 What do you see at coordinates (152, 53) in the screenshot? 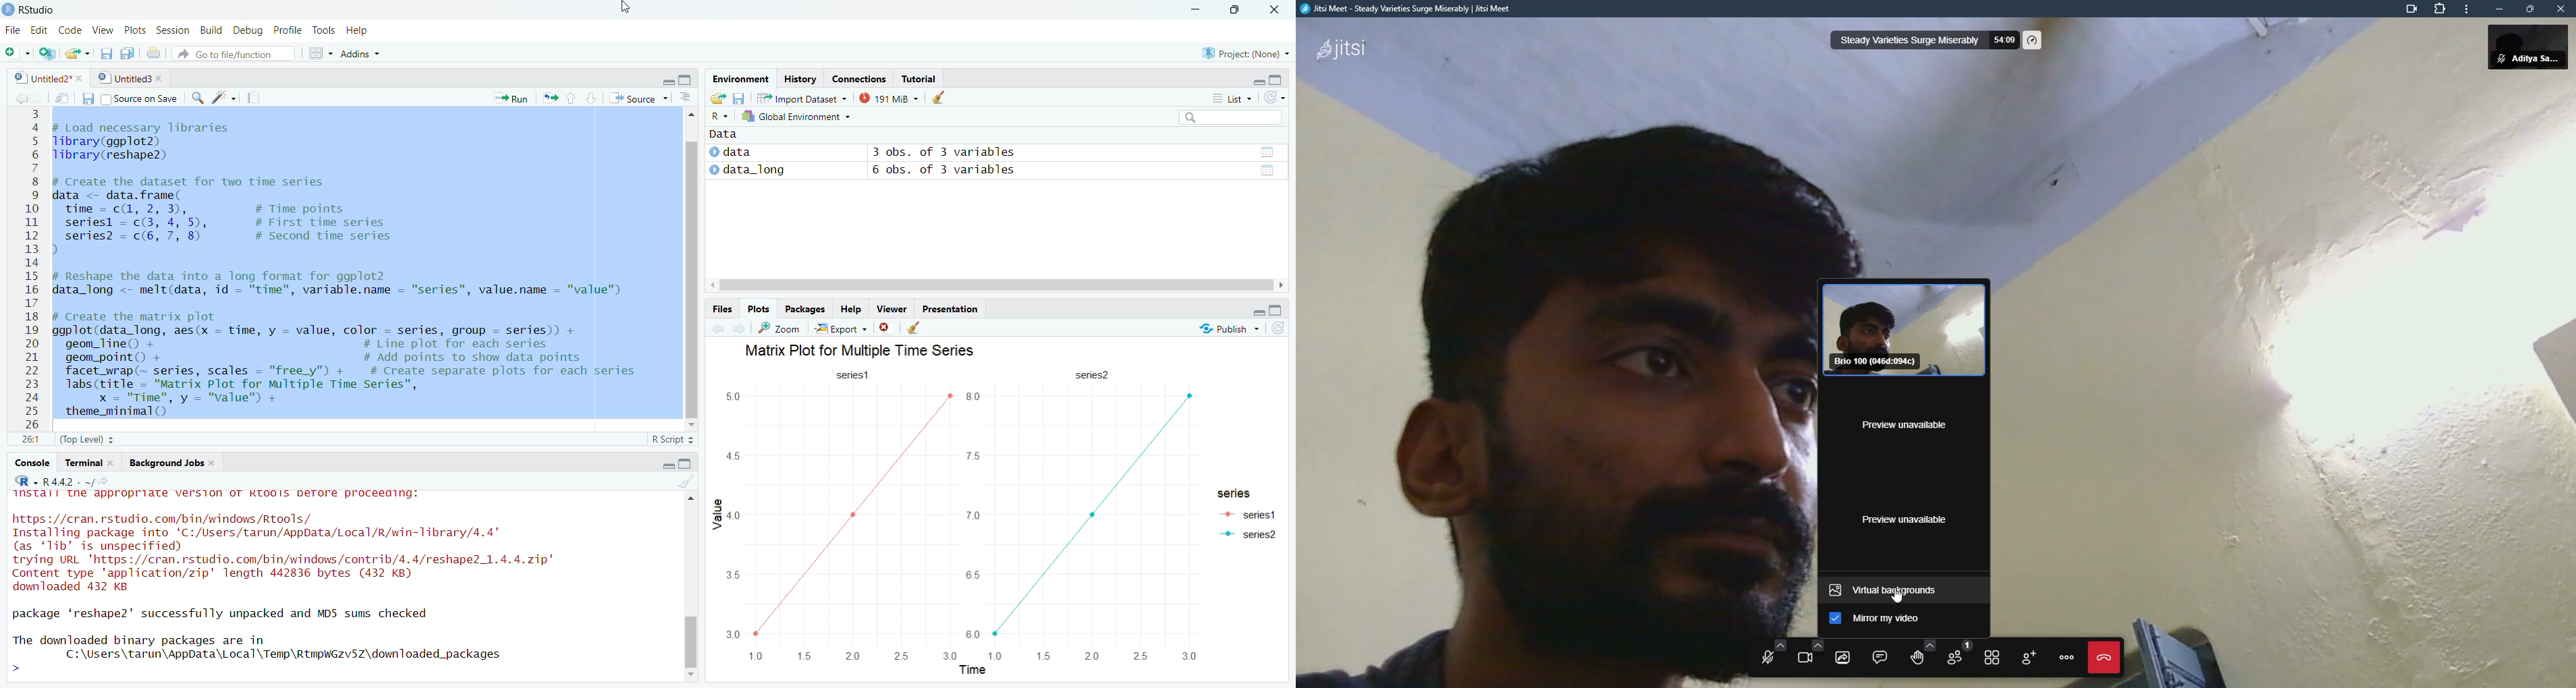
I see `print the current file` at bounding box center [152, 53].